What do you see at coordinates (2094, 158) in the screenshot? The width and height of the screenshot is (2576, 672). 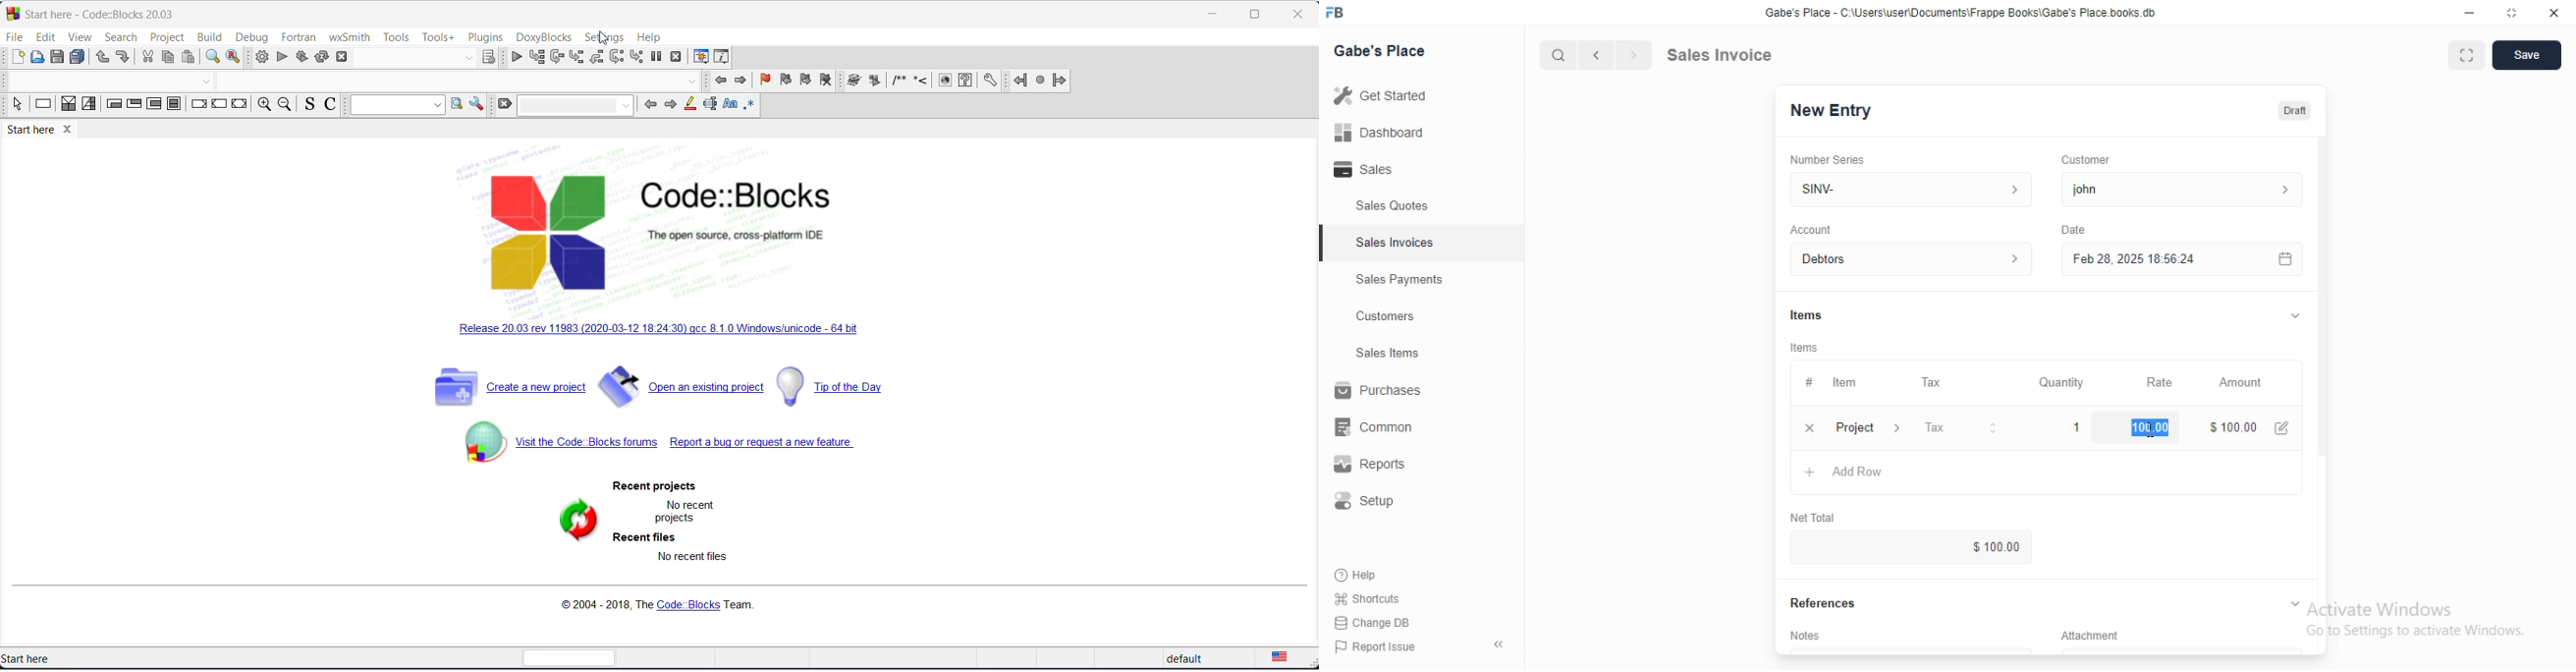 I see `Customer` at bounding box center [2094, 158].